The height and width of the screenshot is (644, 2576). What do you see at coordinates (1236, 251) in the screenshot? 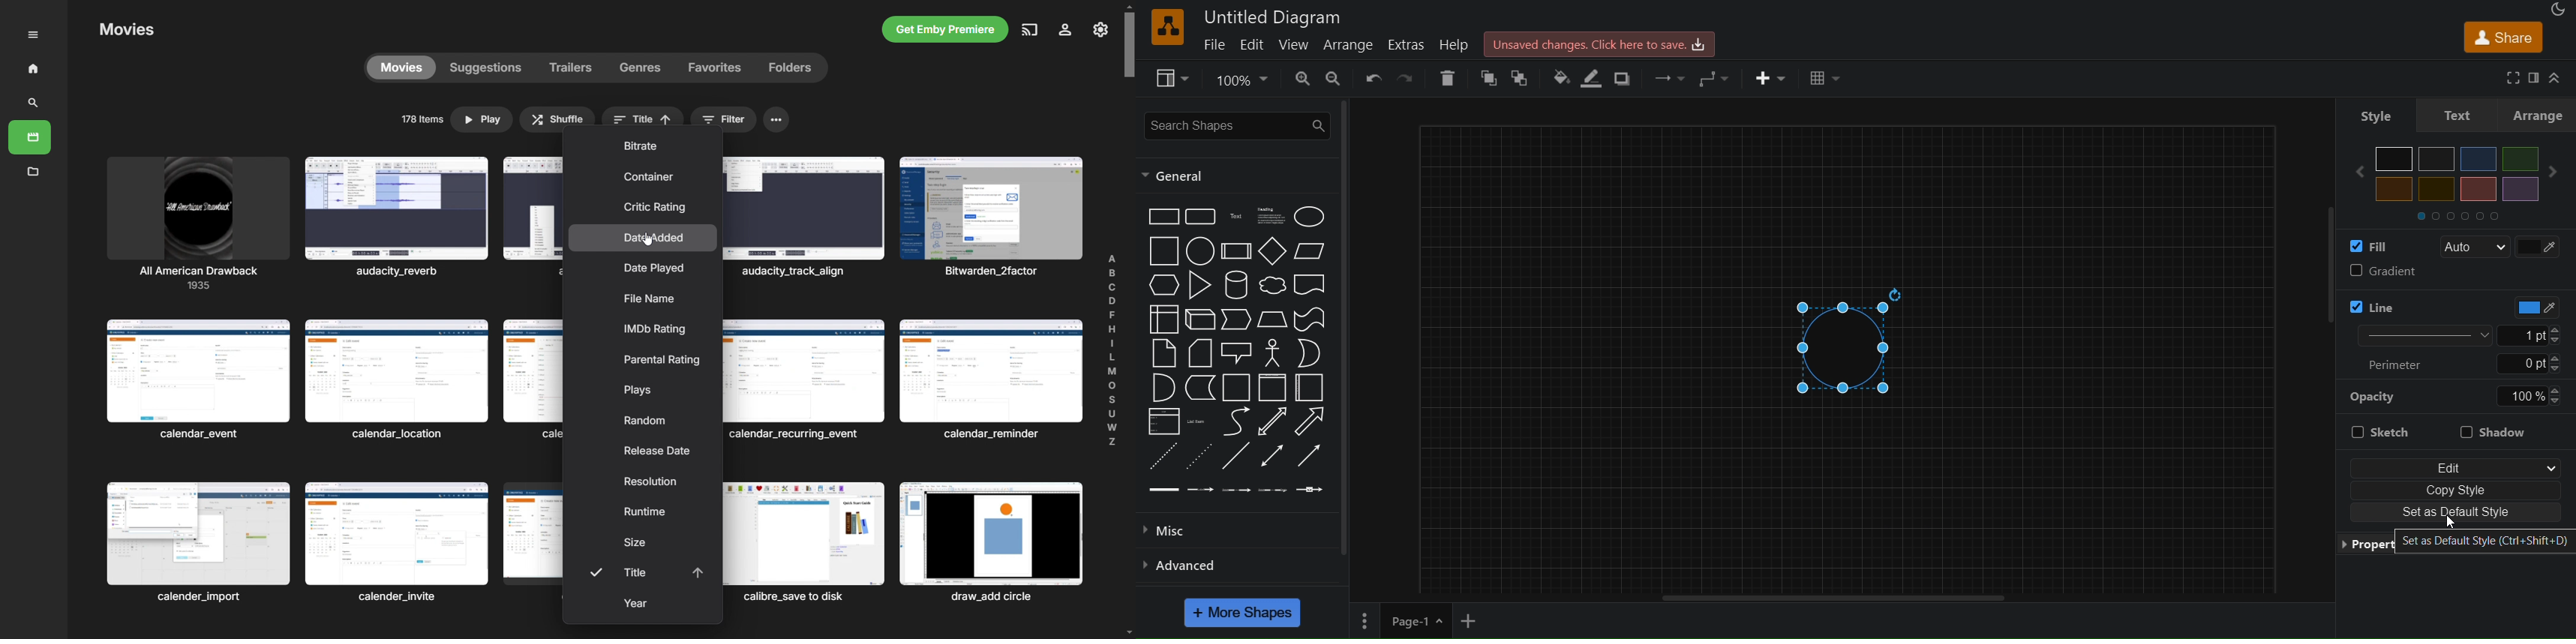
I see `process` at bounding box center [1236, 251].